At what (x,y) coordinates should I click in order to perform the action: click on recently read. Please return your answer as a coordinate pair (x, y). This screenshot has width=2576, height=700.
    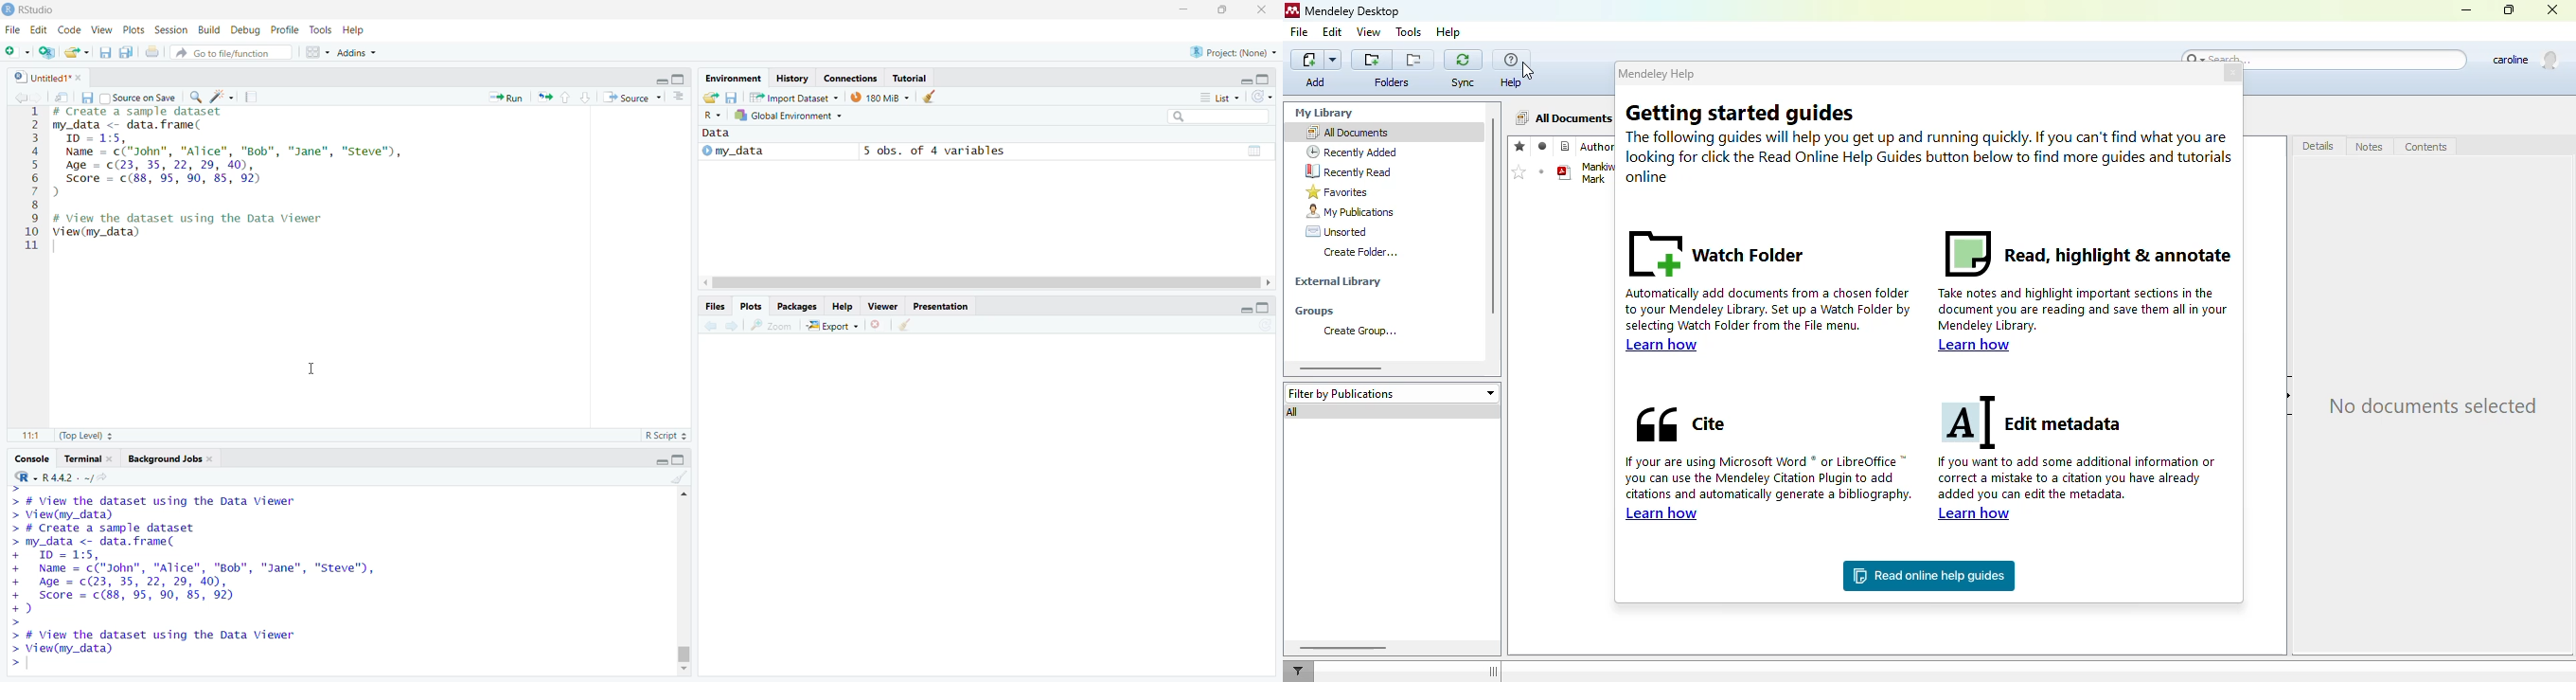
    Looking at the image, I should click on (1349, 171).